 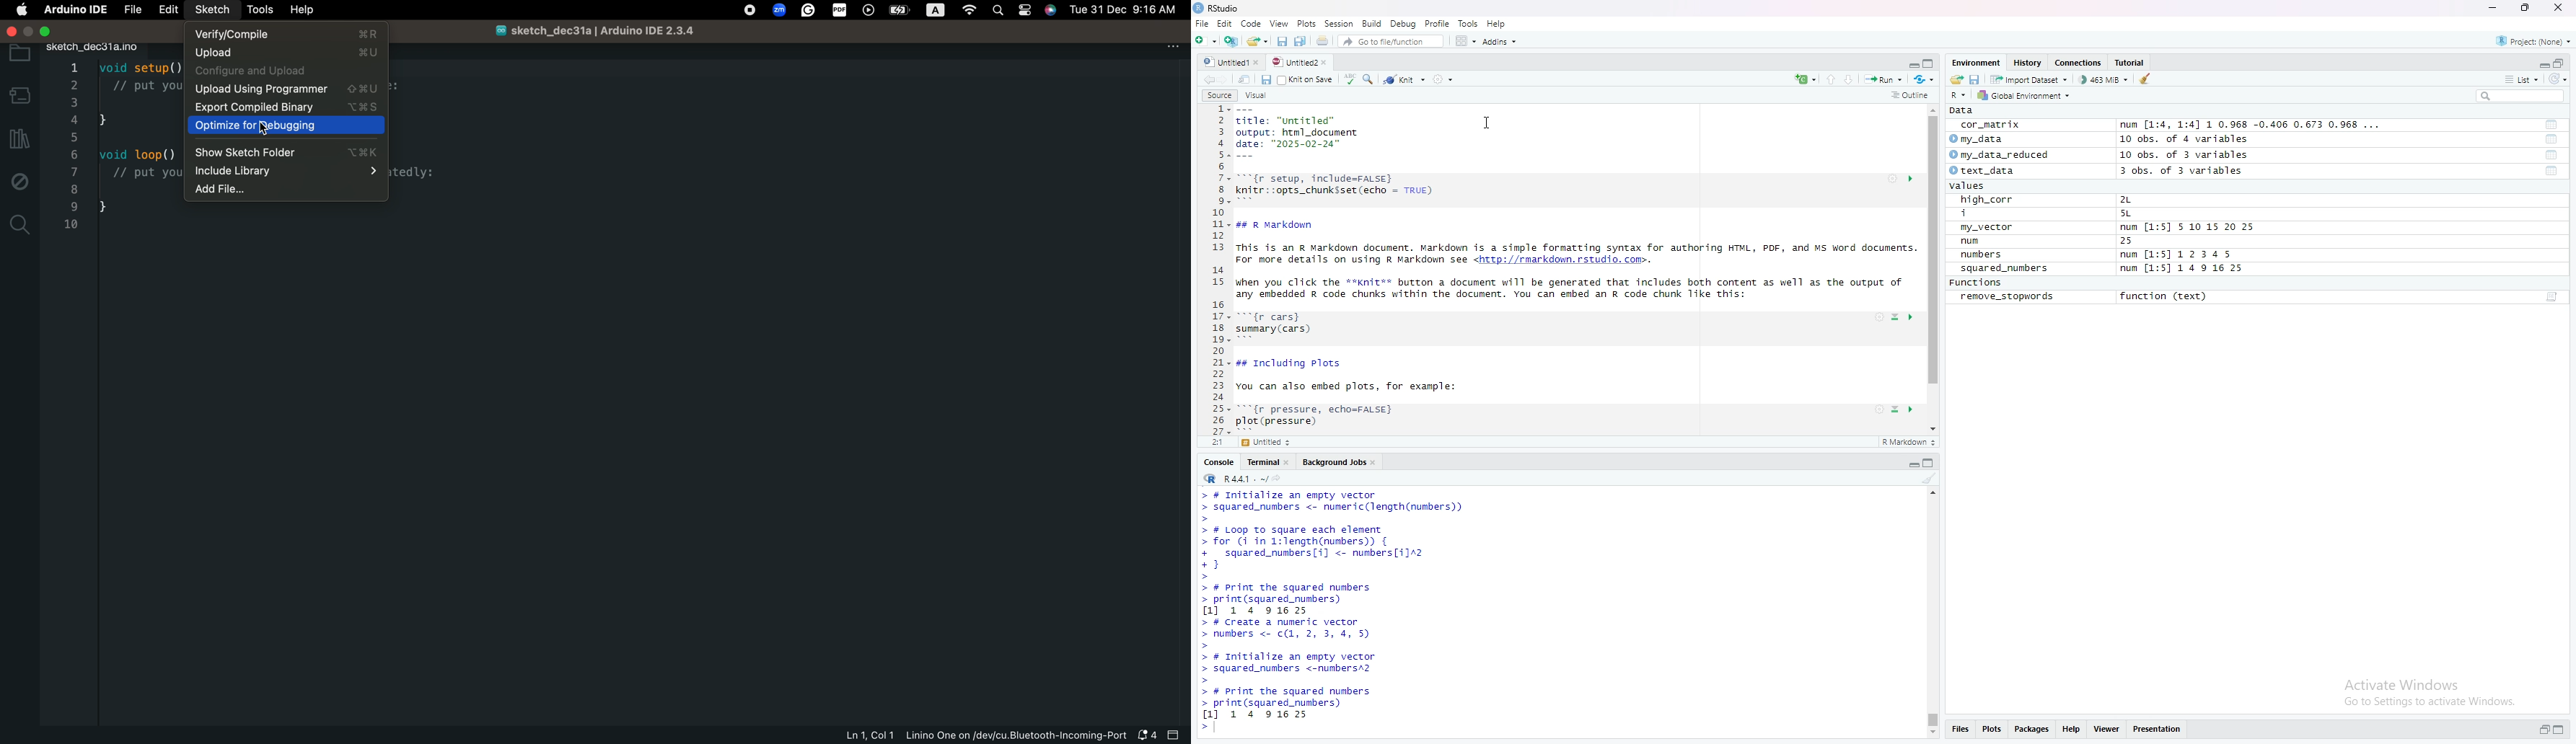 I want to click on close, so click(x=1376, y=462).